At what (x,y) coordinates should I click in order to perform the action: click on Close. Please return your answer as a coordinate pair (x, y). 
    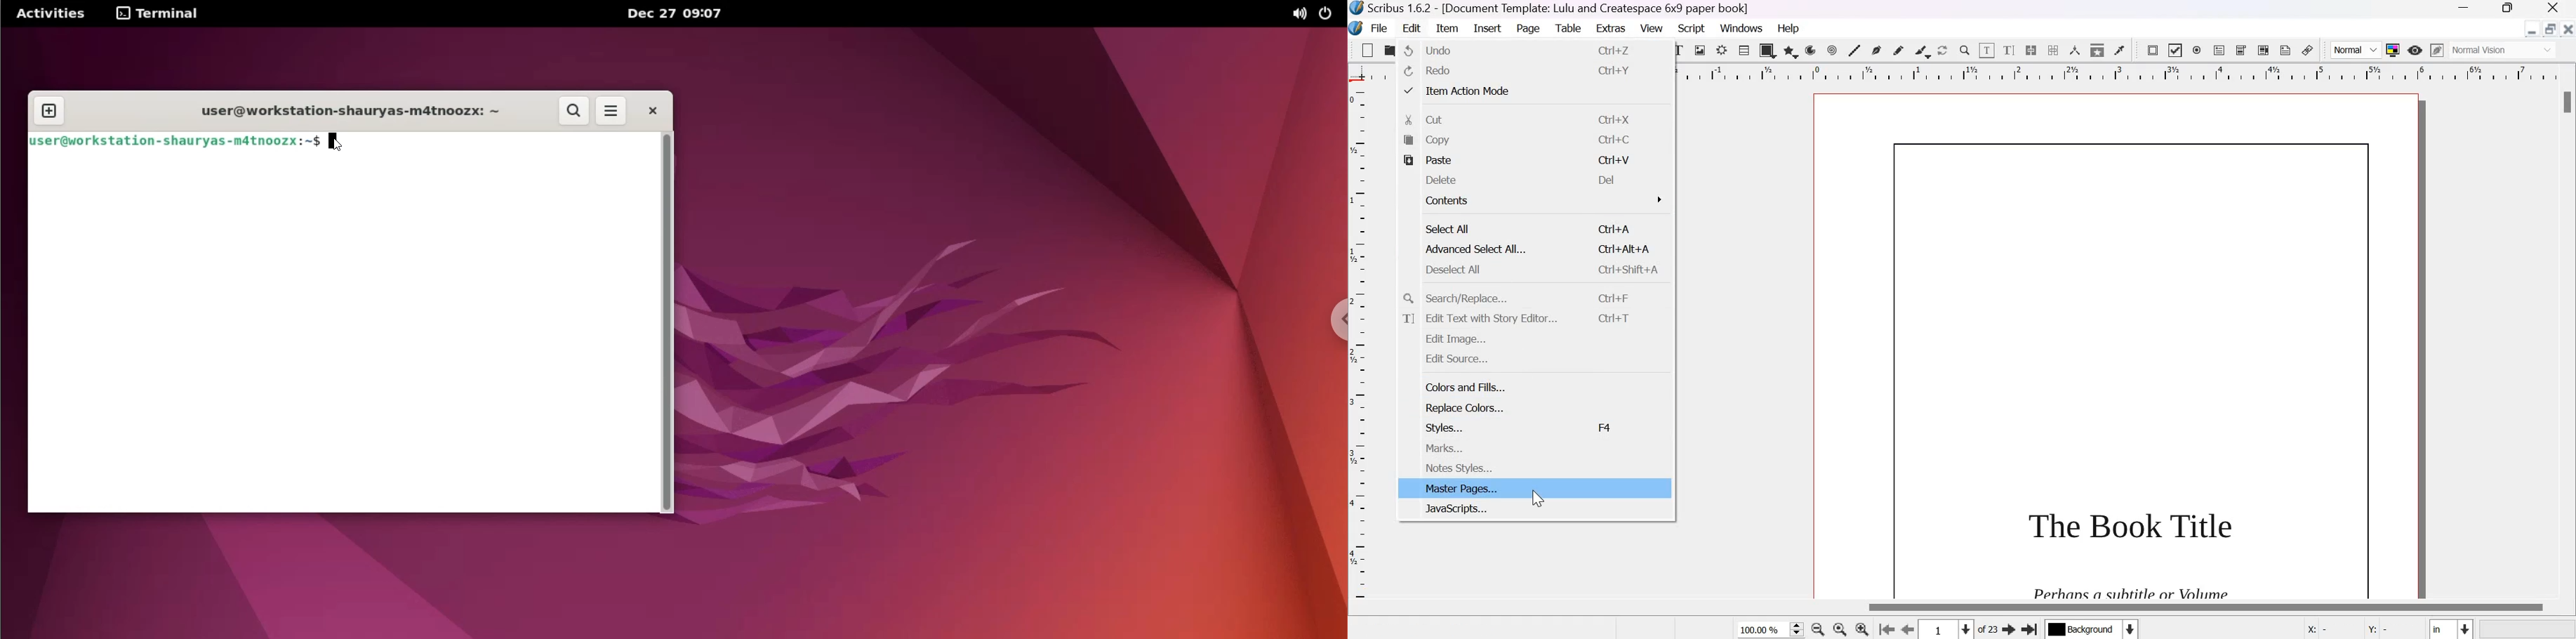
    Looking at the image, I should click on (2569, 29).